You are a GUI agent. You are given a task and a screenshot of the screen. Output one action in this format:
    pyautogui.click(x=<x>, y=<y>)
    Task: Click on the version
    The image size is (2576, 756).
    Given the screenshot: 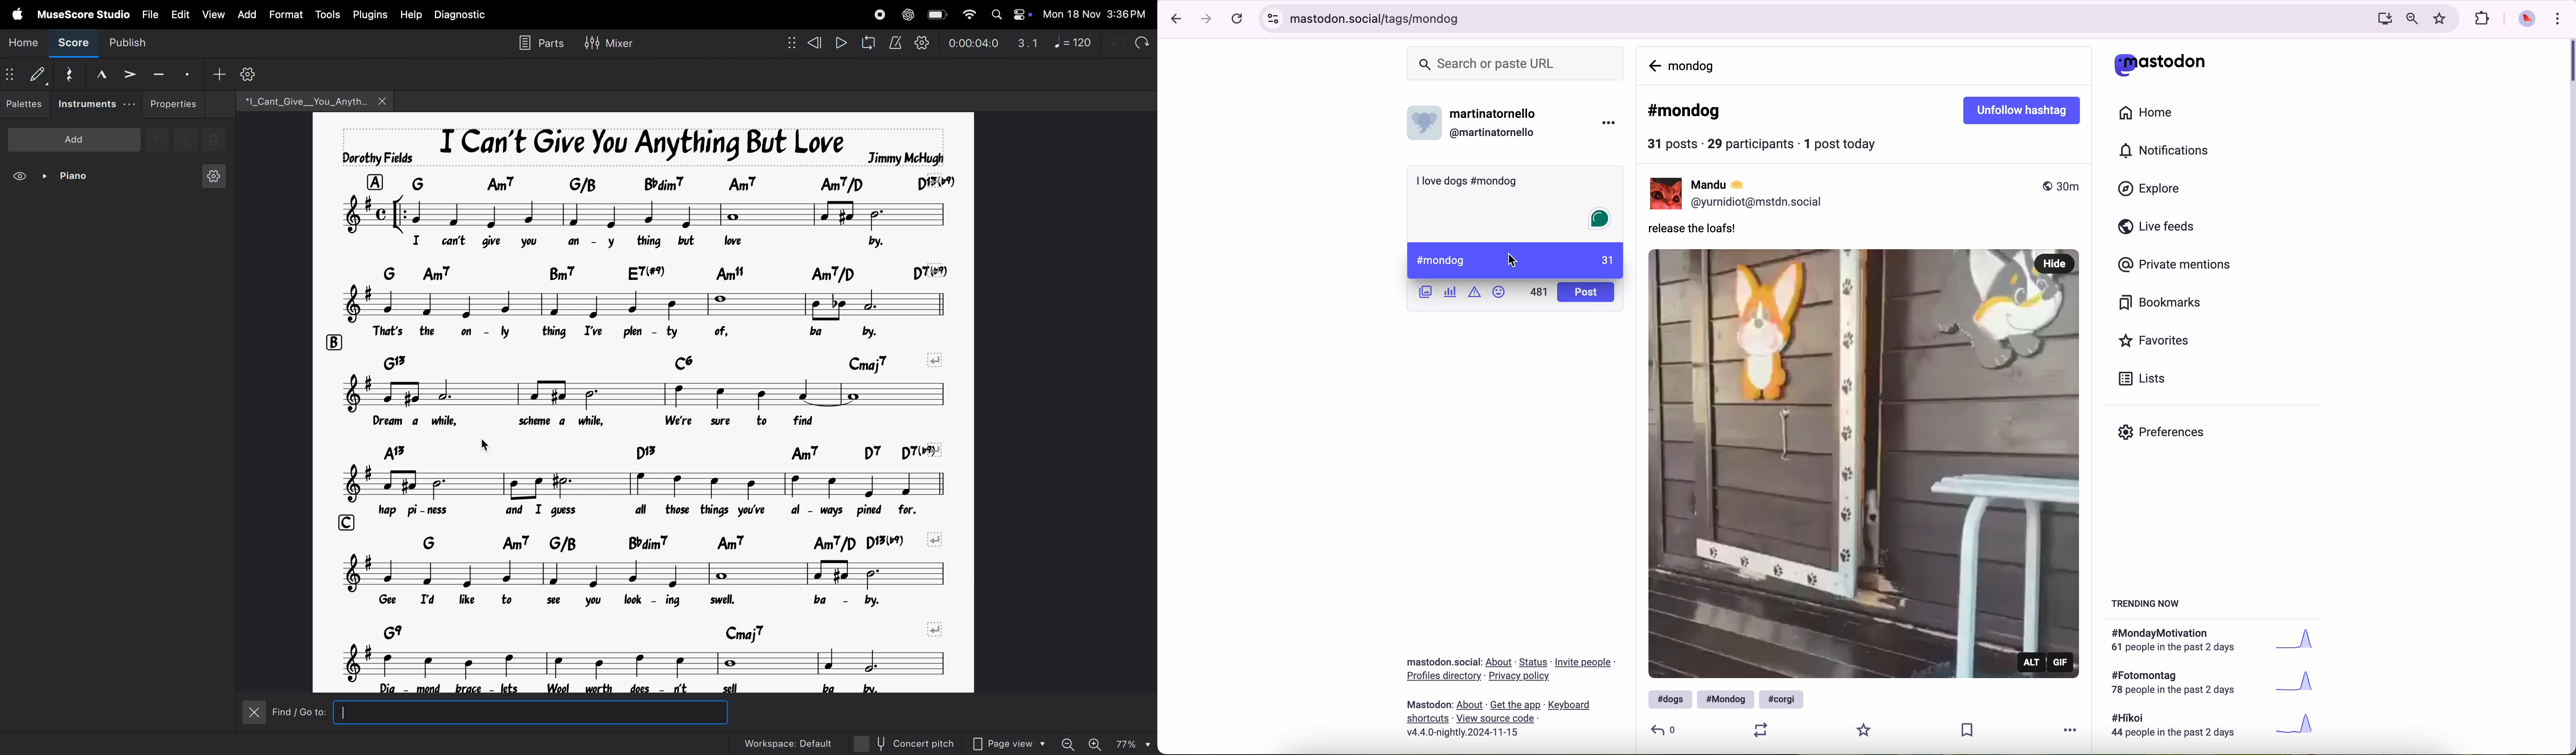 What is the action you would take?
    pyautogui.click(x=1463, y=733)
    